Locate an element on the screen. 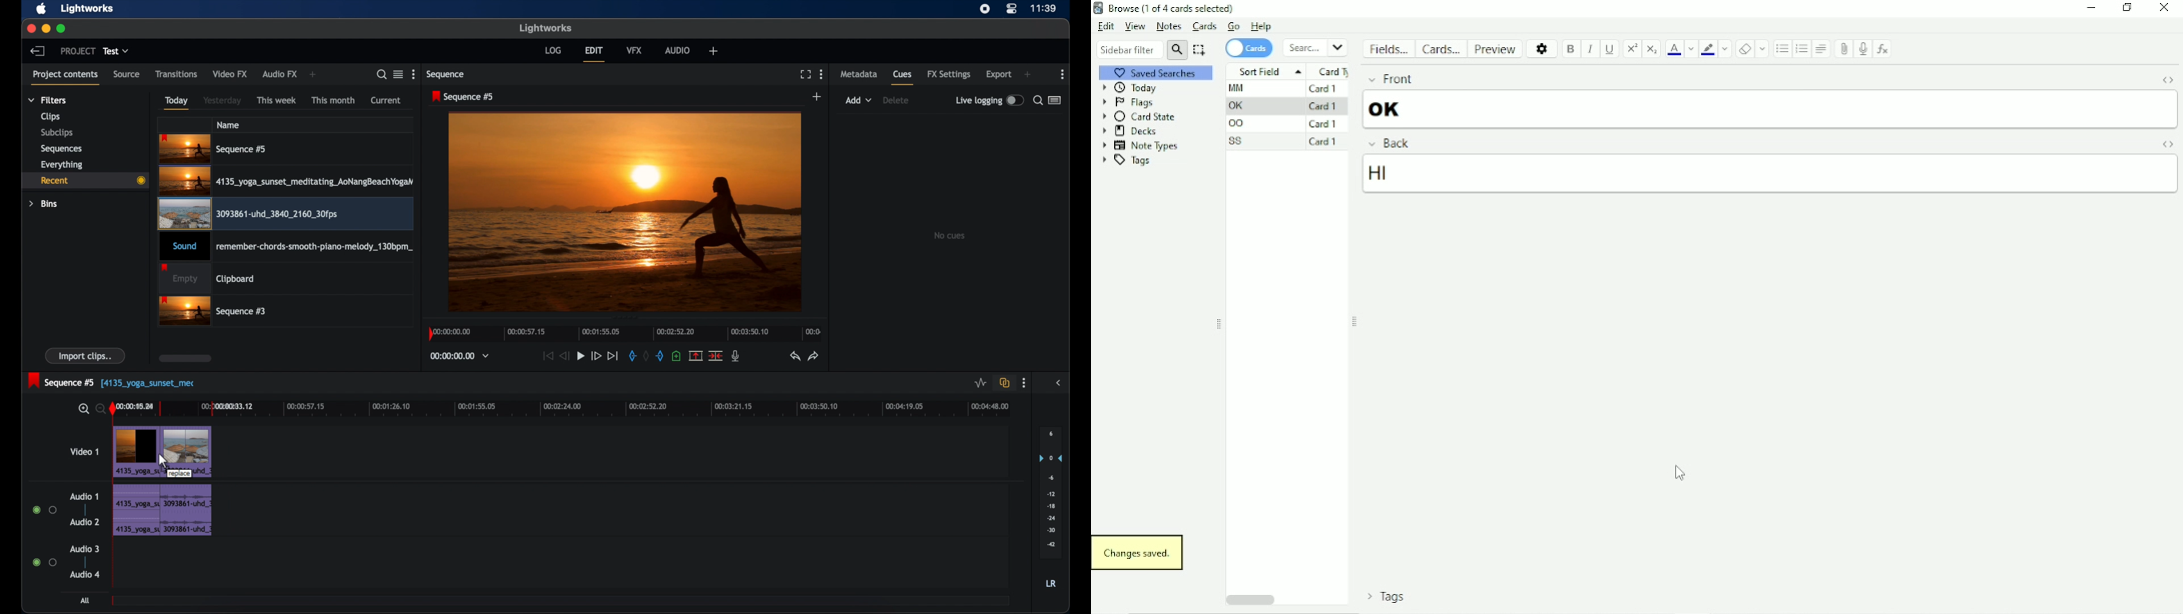  clips is located at coordinates (51, 117).